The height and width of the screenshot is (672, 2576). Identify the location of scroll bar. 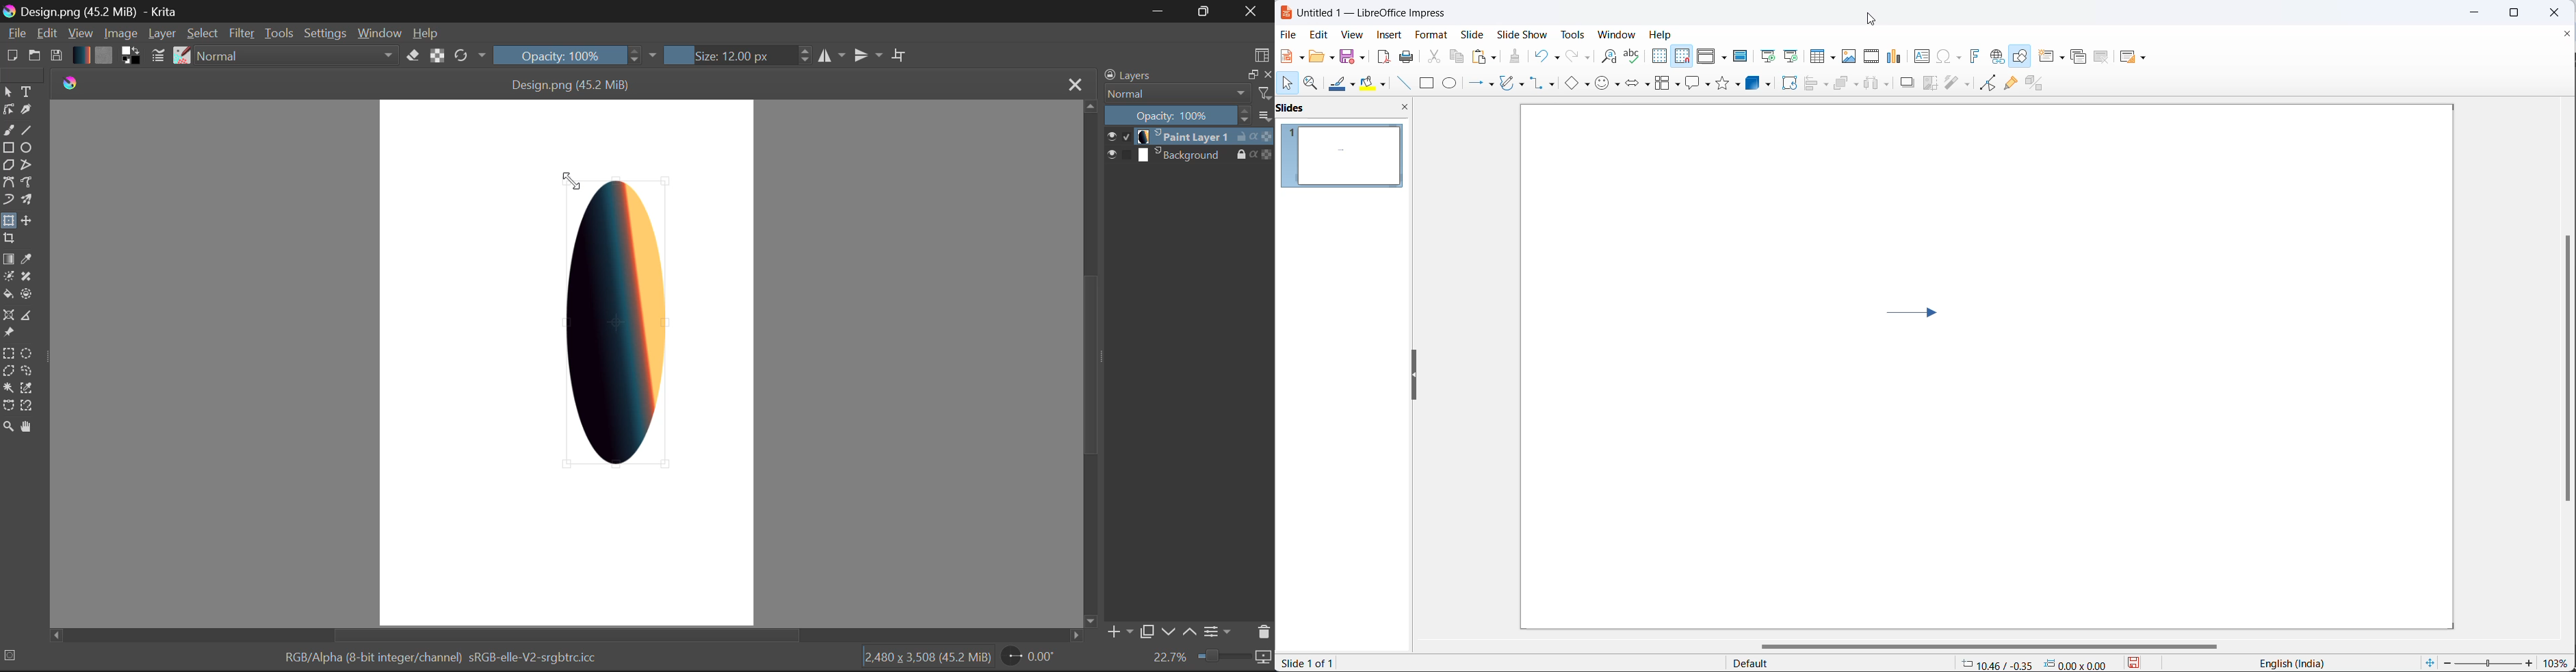
(1999, 643).